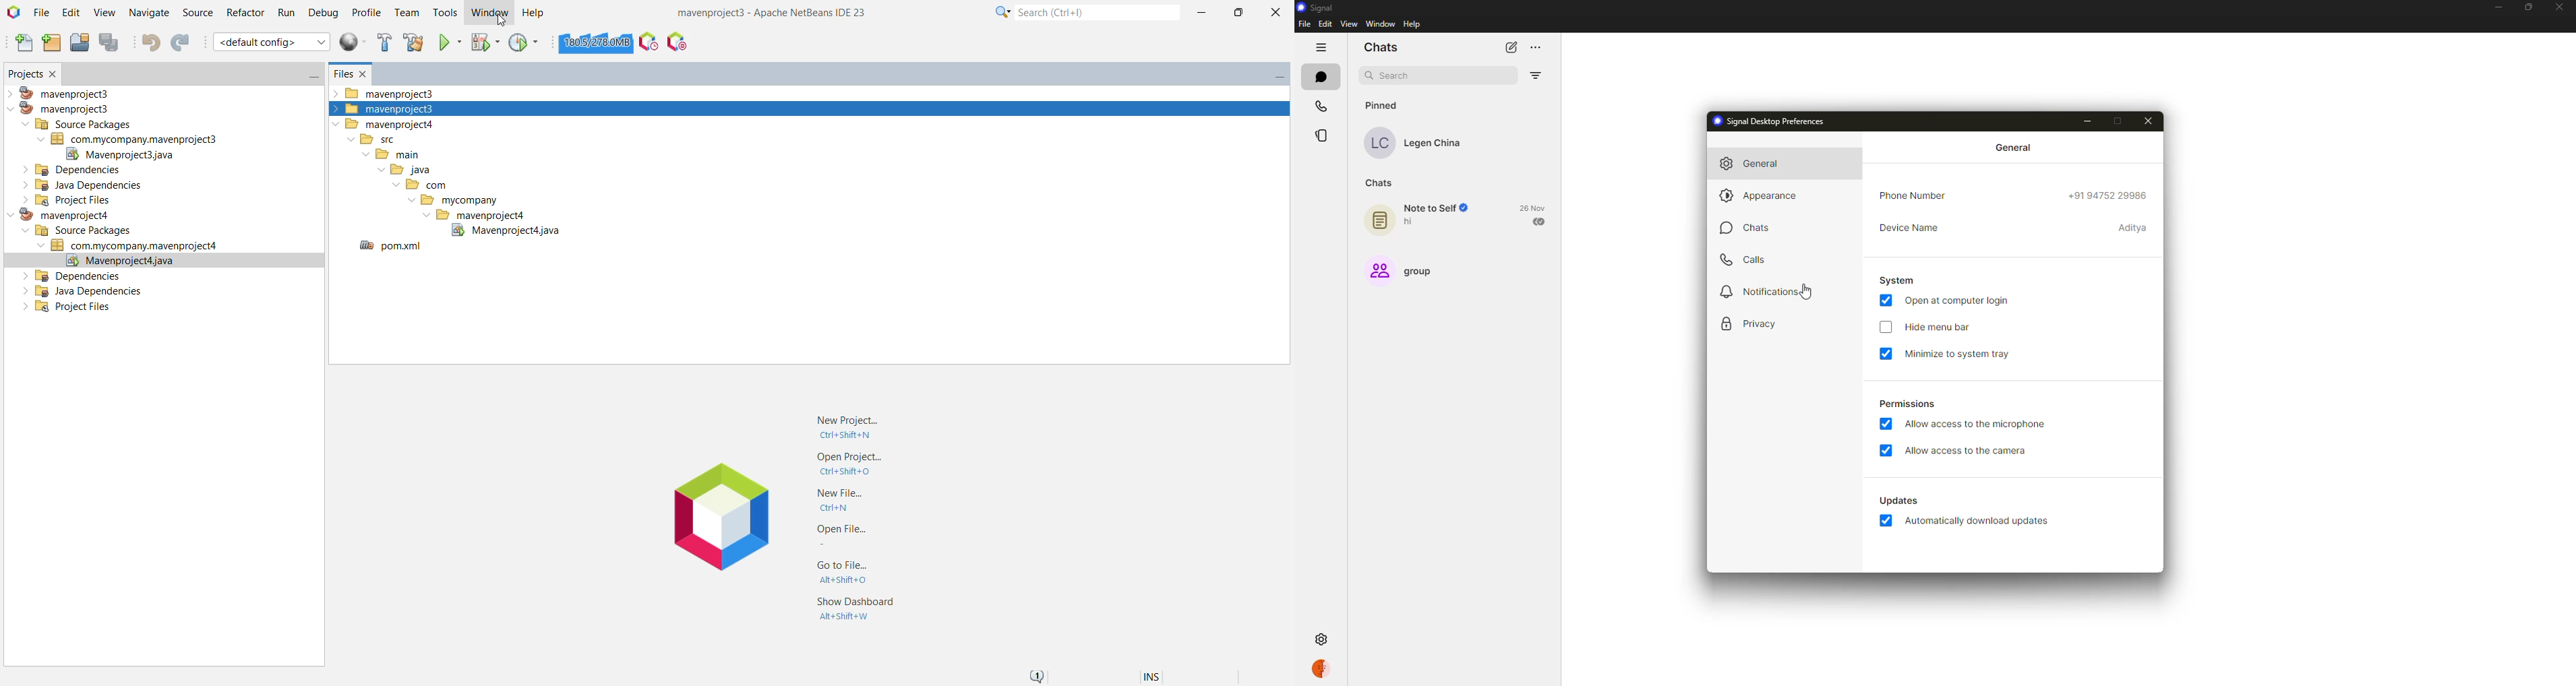 The image size is (2576, 700). I want to click on stories, so click(1328, 135).